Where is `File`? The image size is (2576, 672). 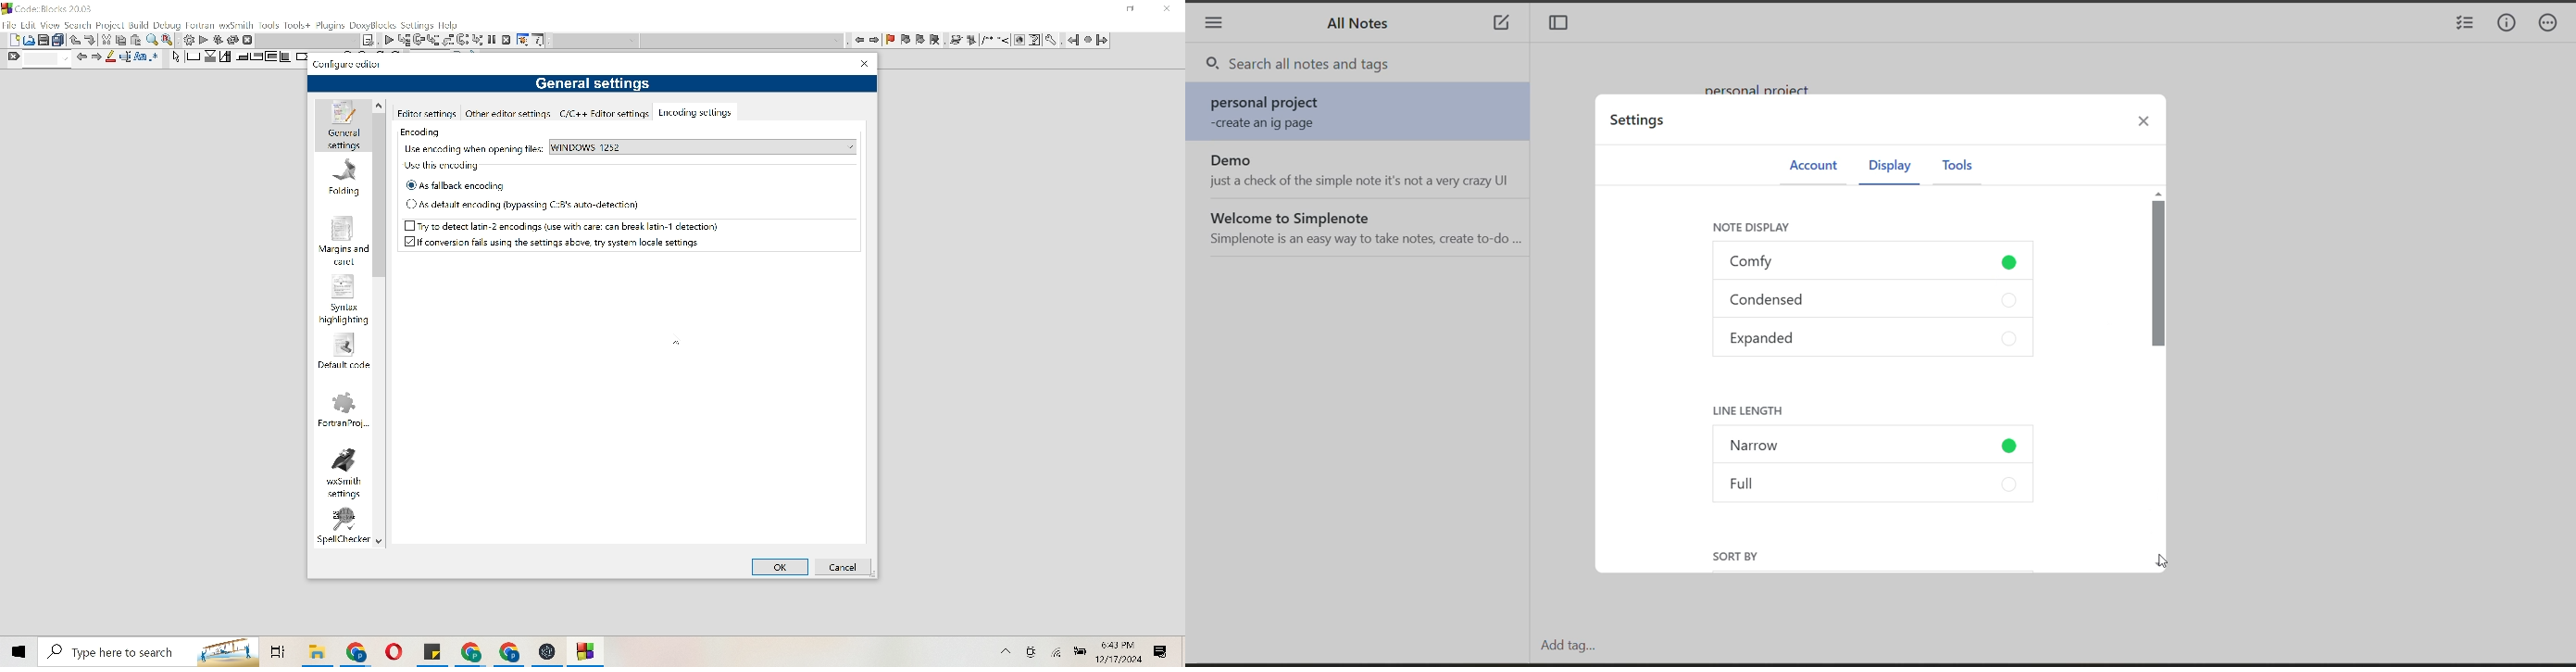
File is located at coordinates (547, 652).